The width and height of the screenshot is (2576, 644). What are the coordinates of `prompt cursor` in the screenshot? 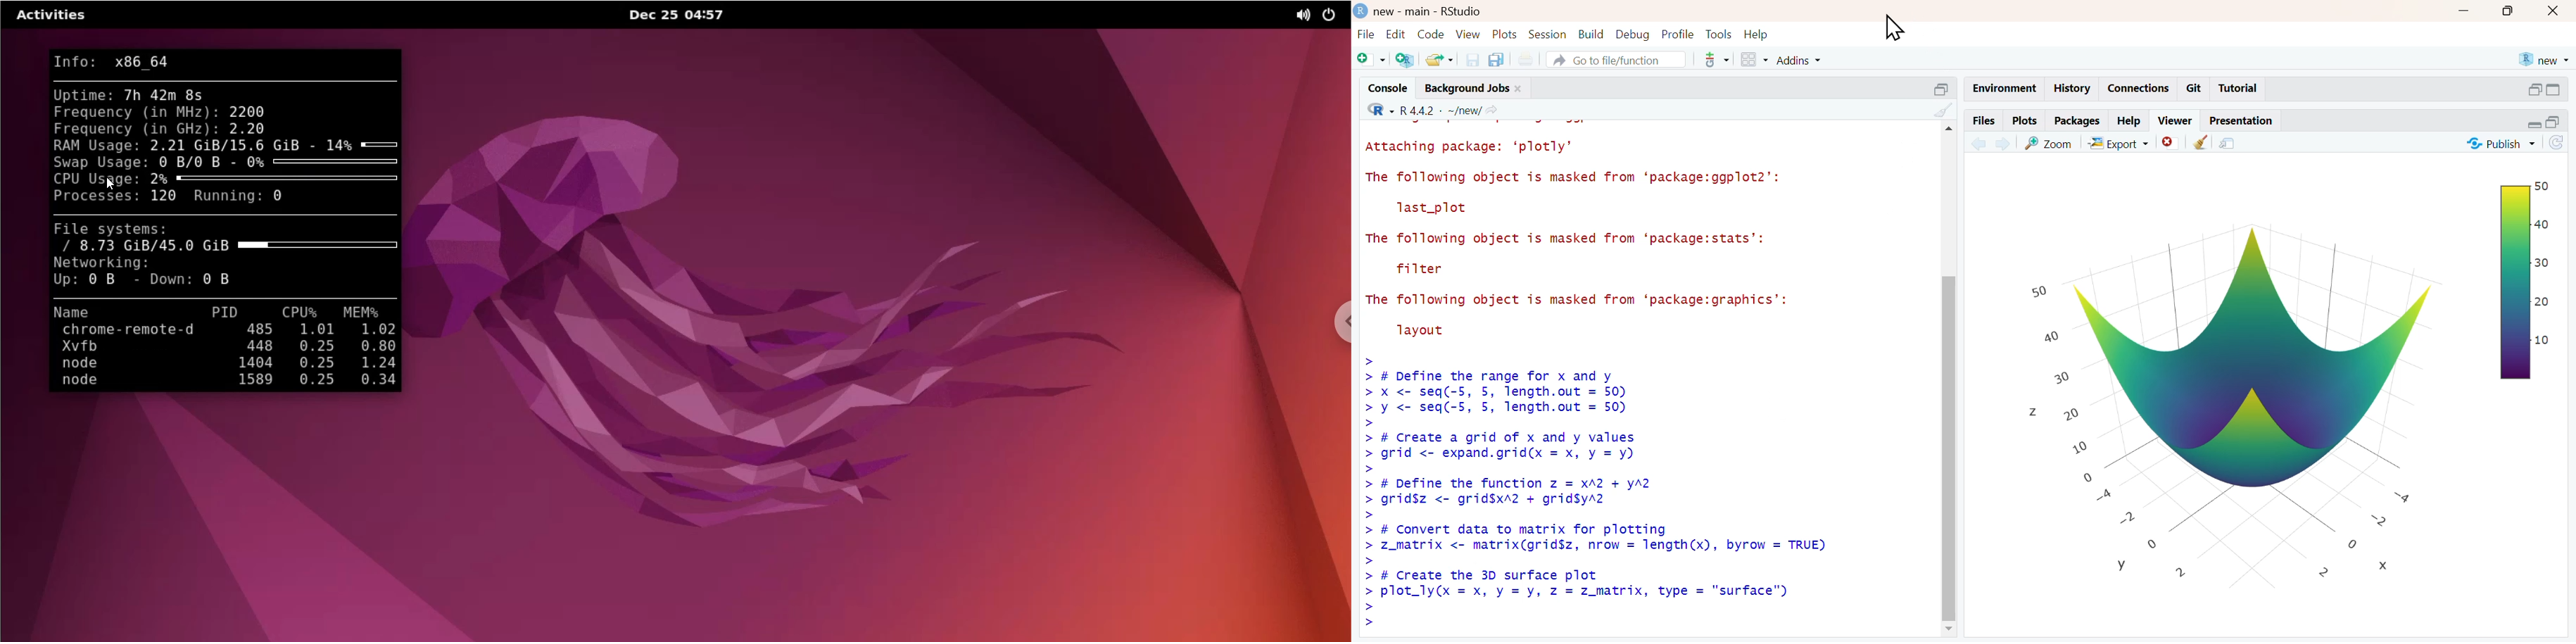 It's located at (1369, 469).